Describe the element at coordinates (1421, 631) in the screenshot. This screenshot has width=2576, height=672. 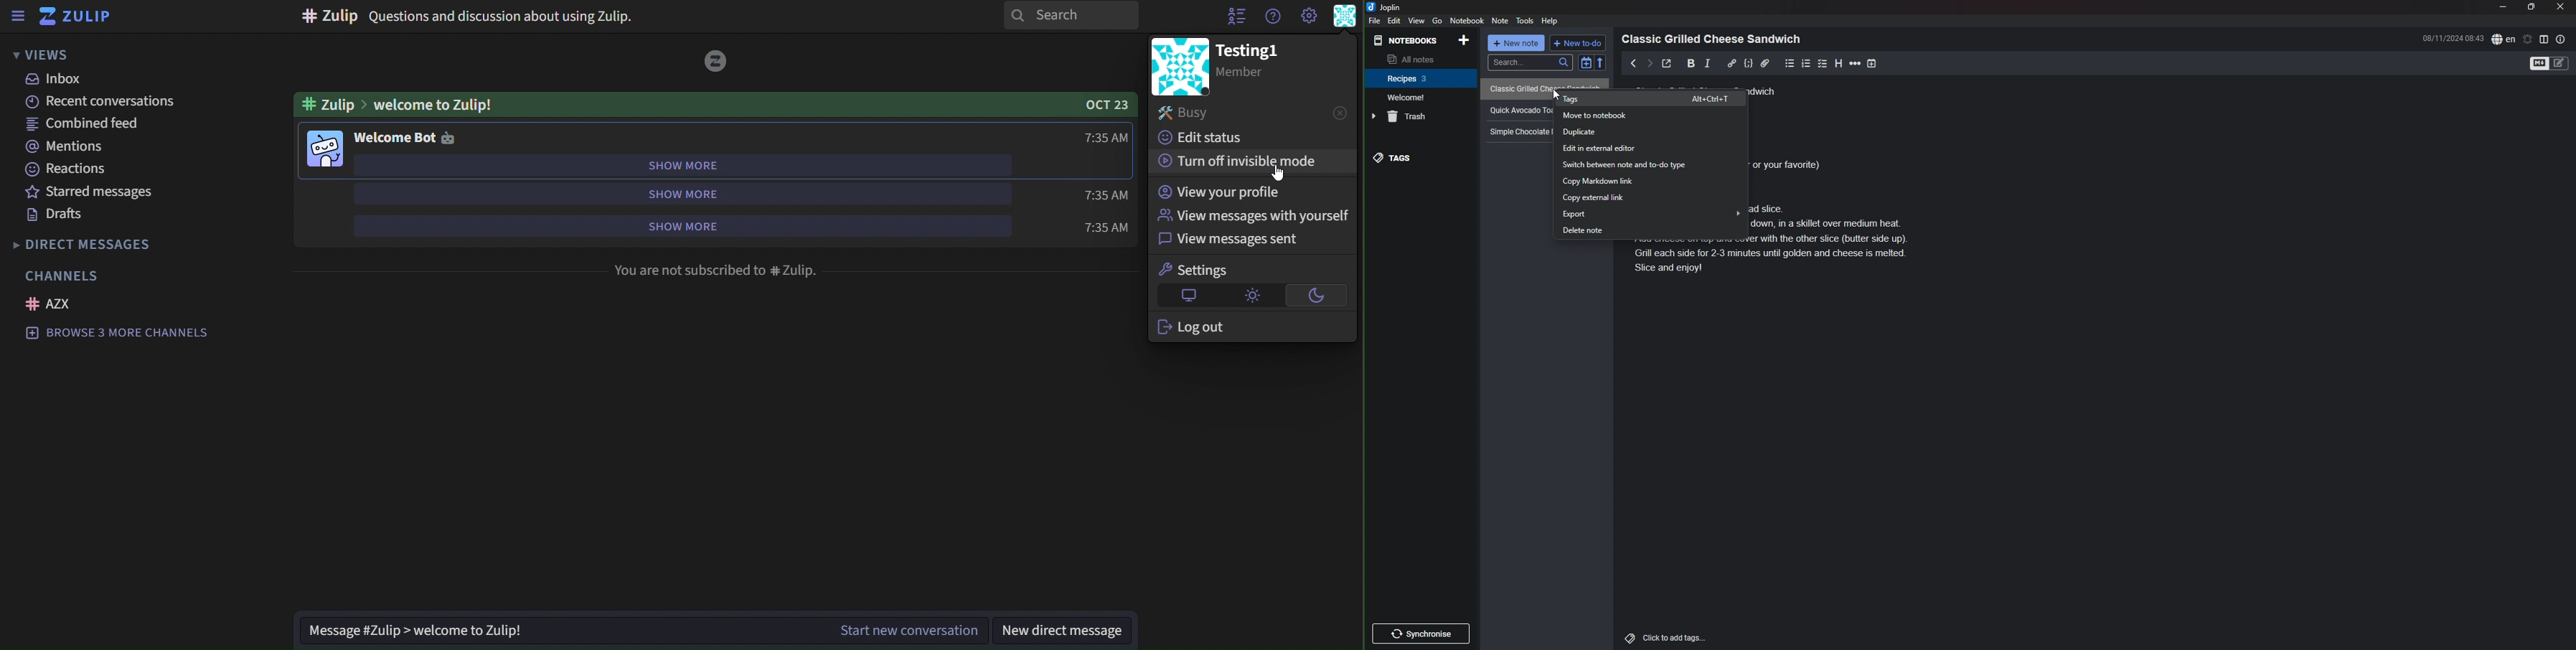
I see `` at that location.